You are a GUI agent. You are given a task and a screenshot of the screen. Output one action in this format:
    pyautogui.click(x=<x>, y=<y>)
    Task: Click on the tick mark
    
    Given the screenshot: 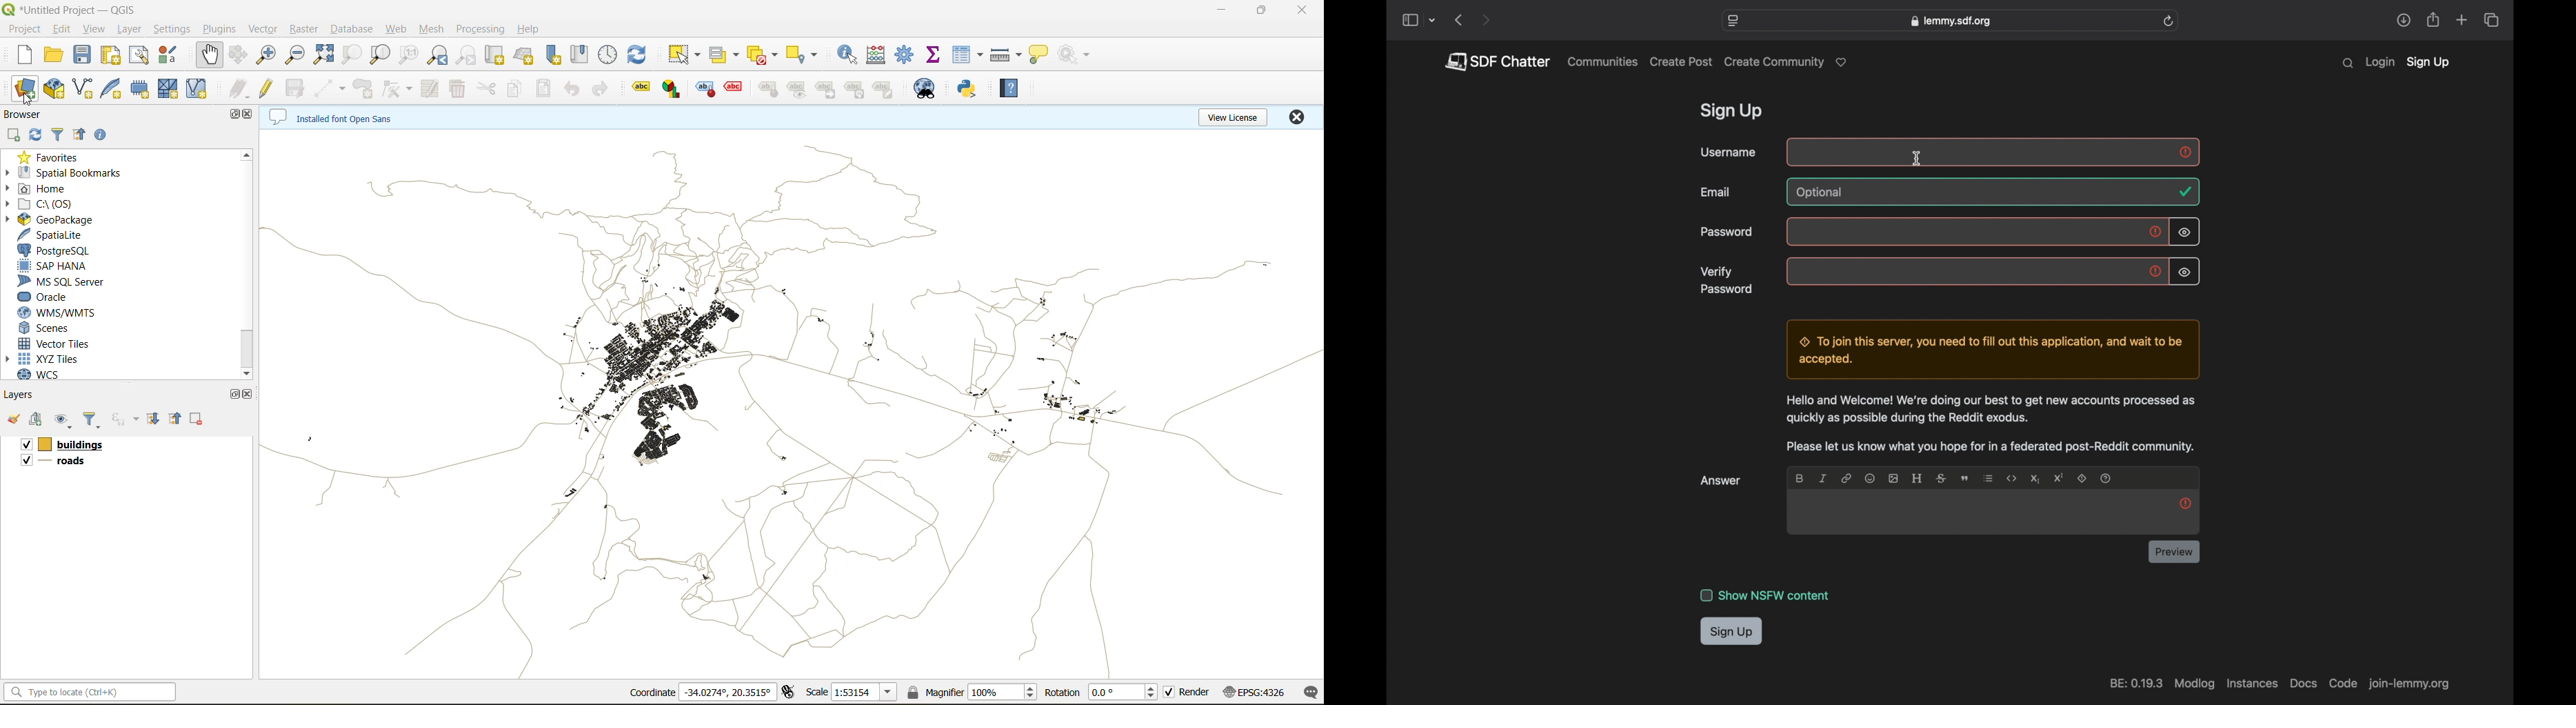 What is the action you would take?
    pyautogui.click(x=2185, y=192)
    